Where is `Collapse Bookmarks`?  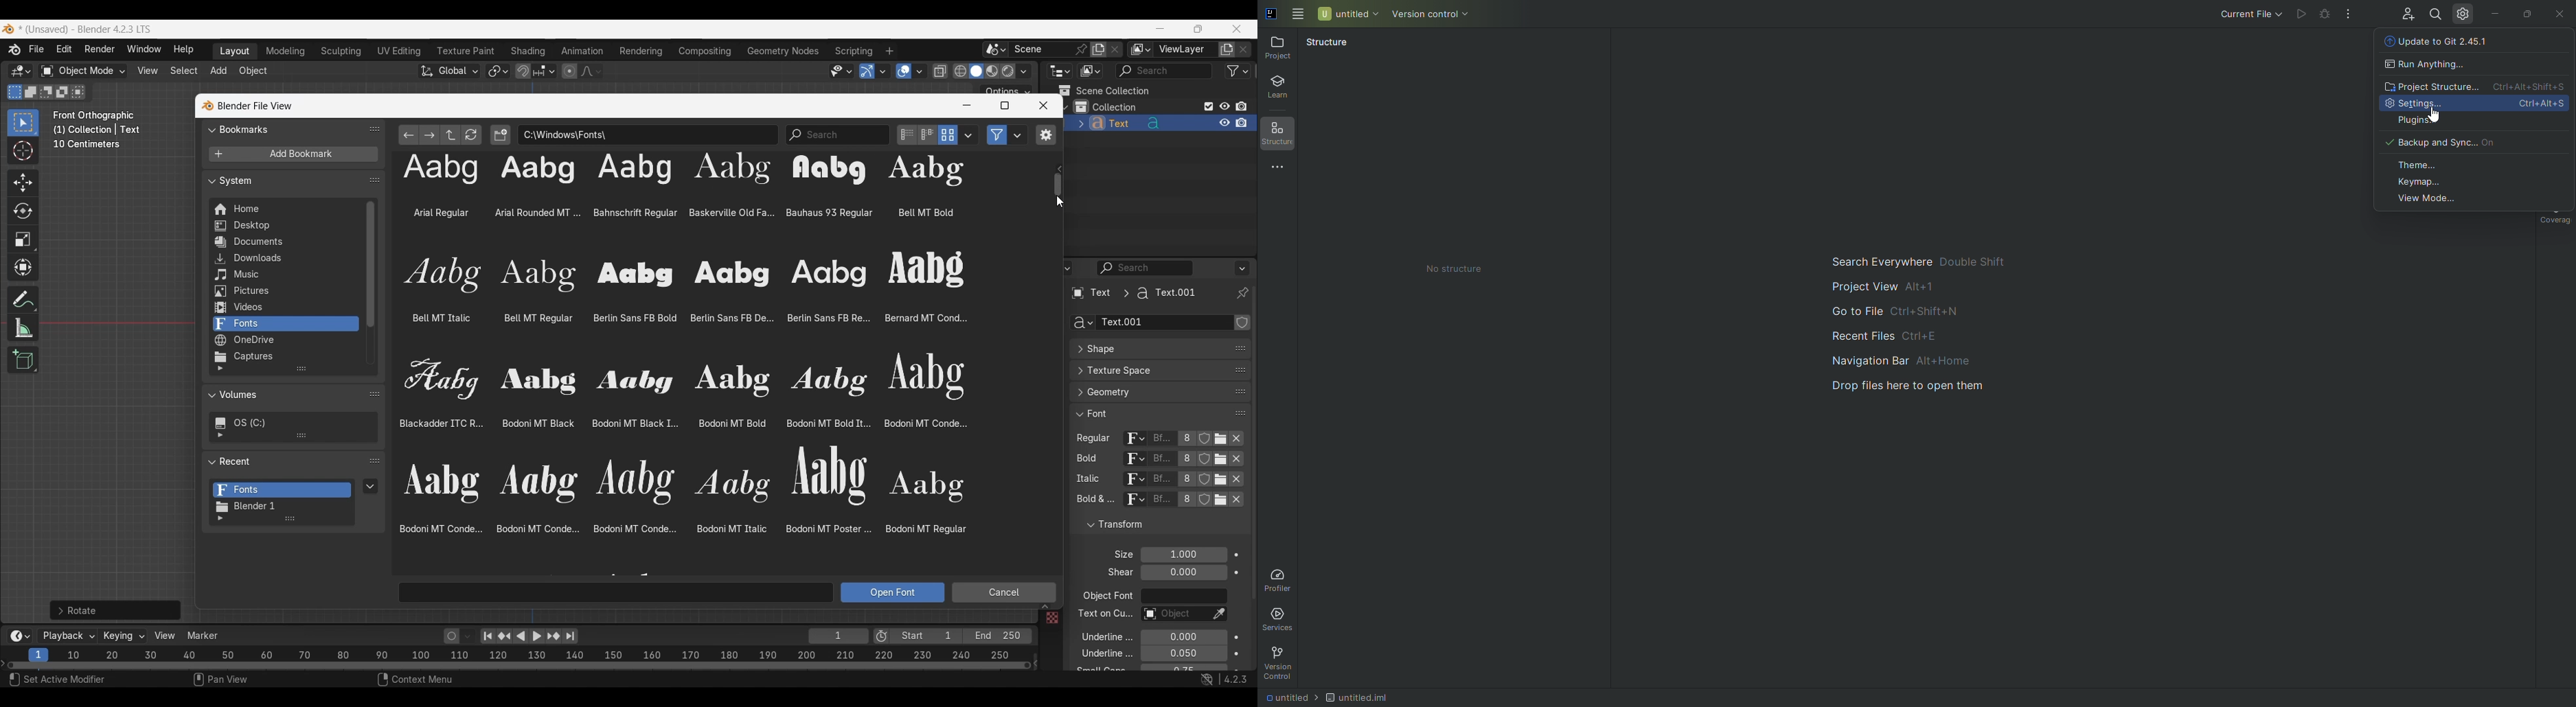
Collapse Bookmarks is located at coordinates (284, 128).